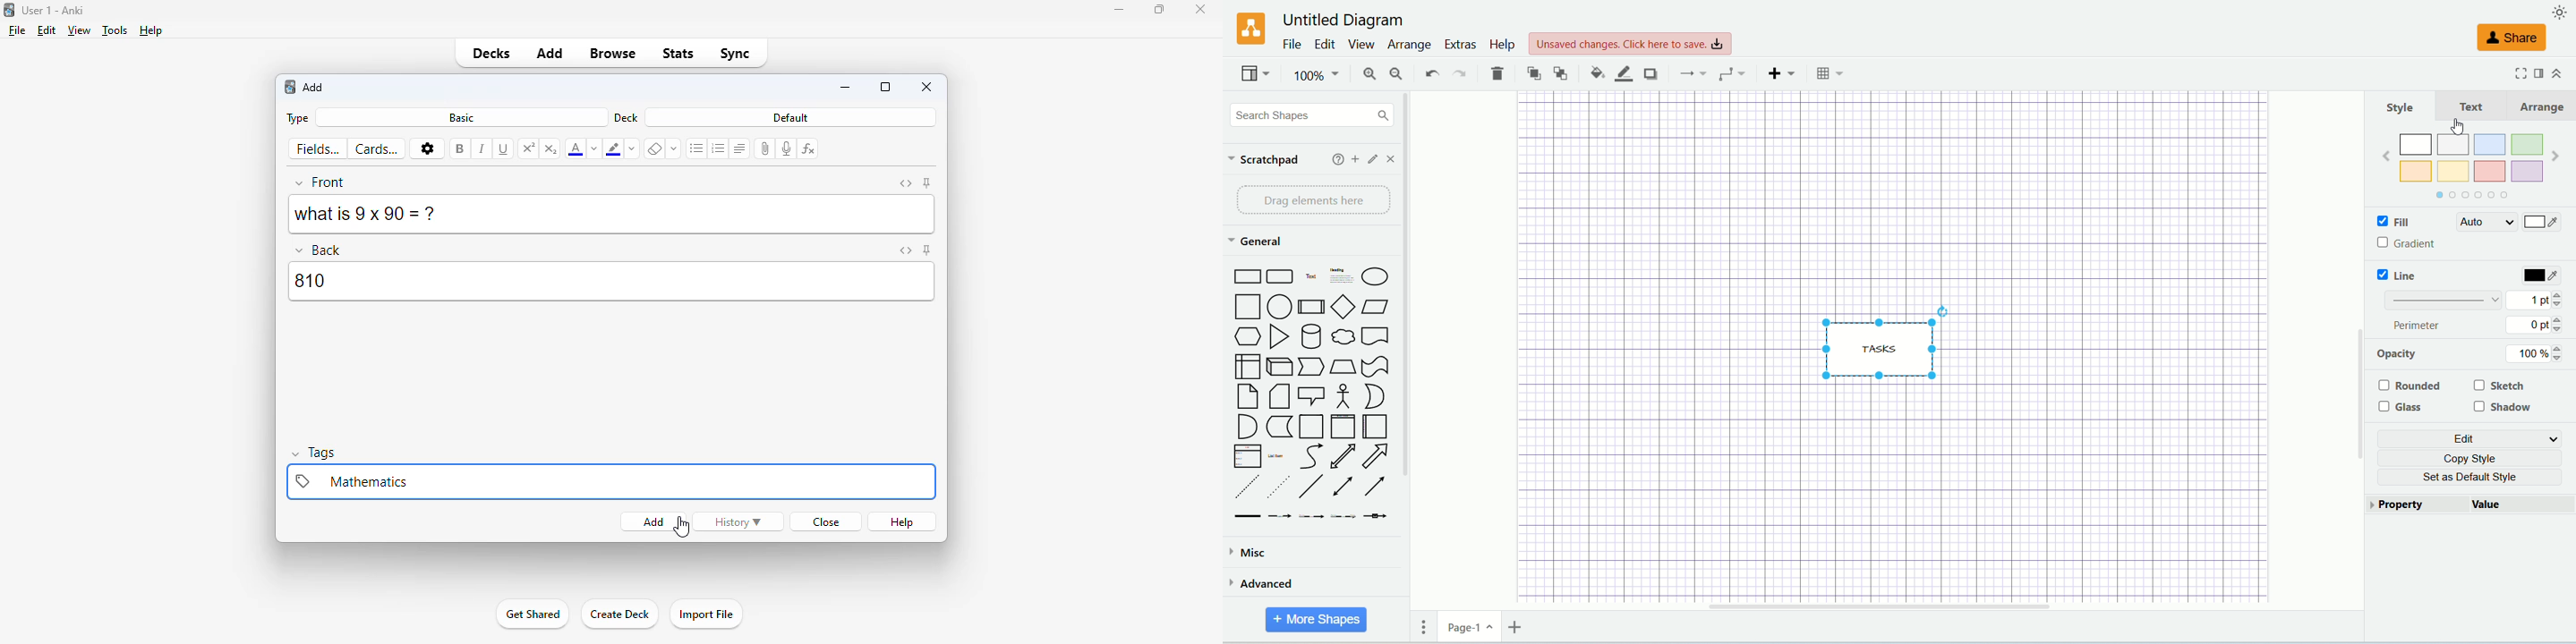 The width and height of the screenshot is (2576, 644). Describe the element at coordinates (482, 148) in the screenshot. I see `italic` at that location.